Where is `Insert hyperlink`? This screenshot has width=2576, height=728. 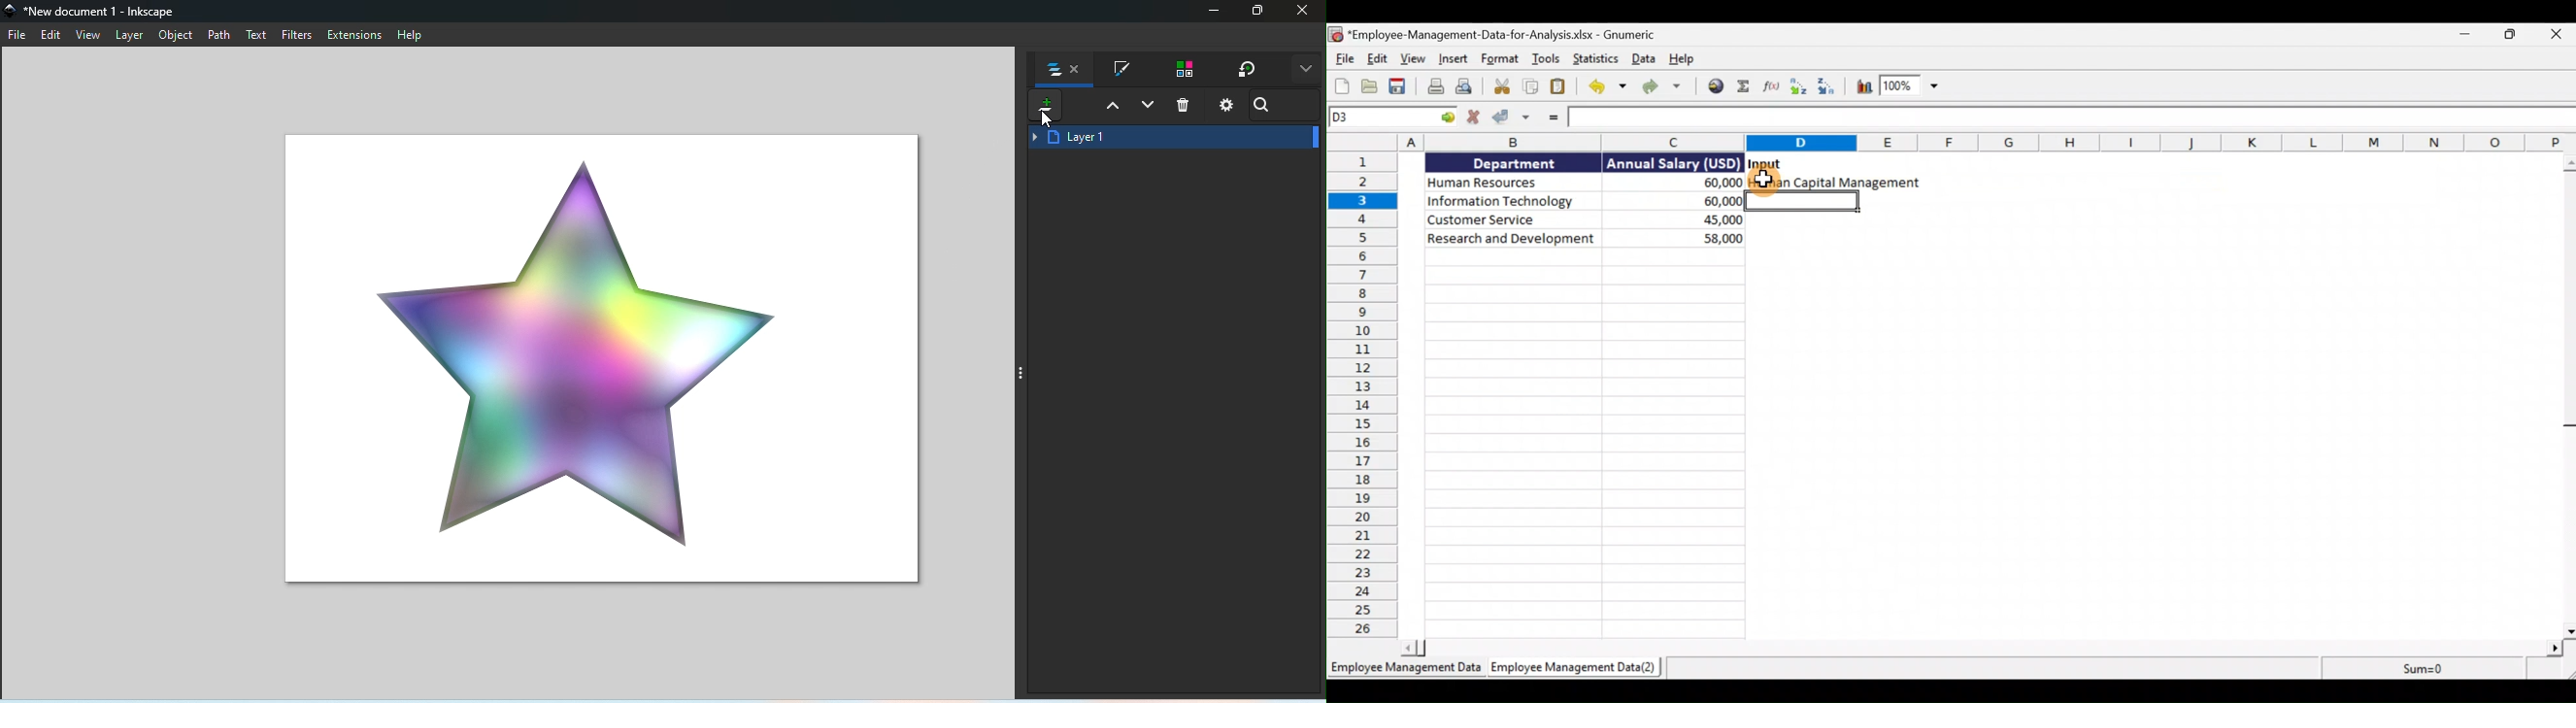
Insert hyperlink is located at coordinates (1715, 87).